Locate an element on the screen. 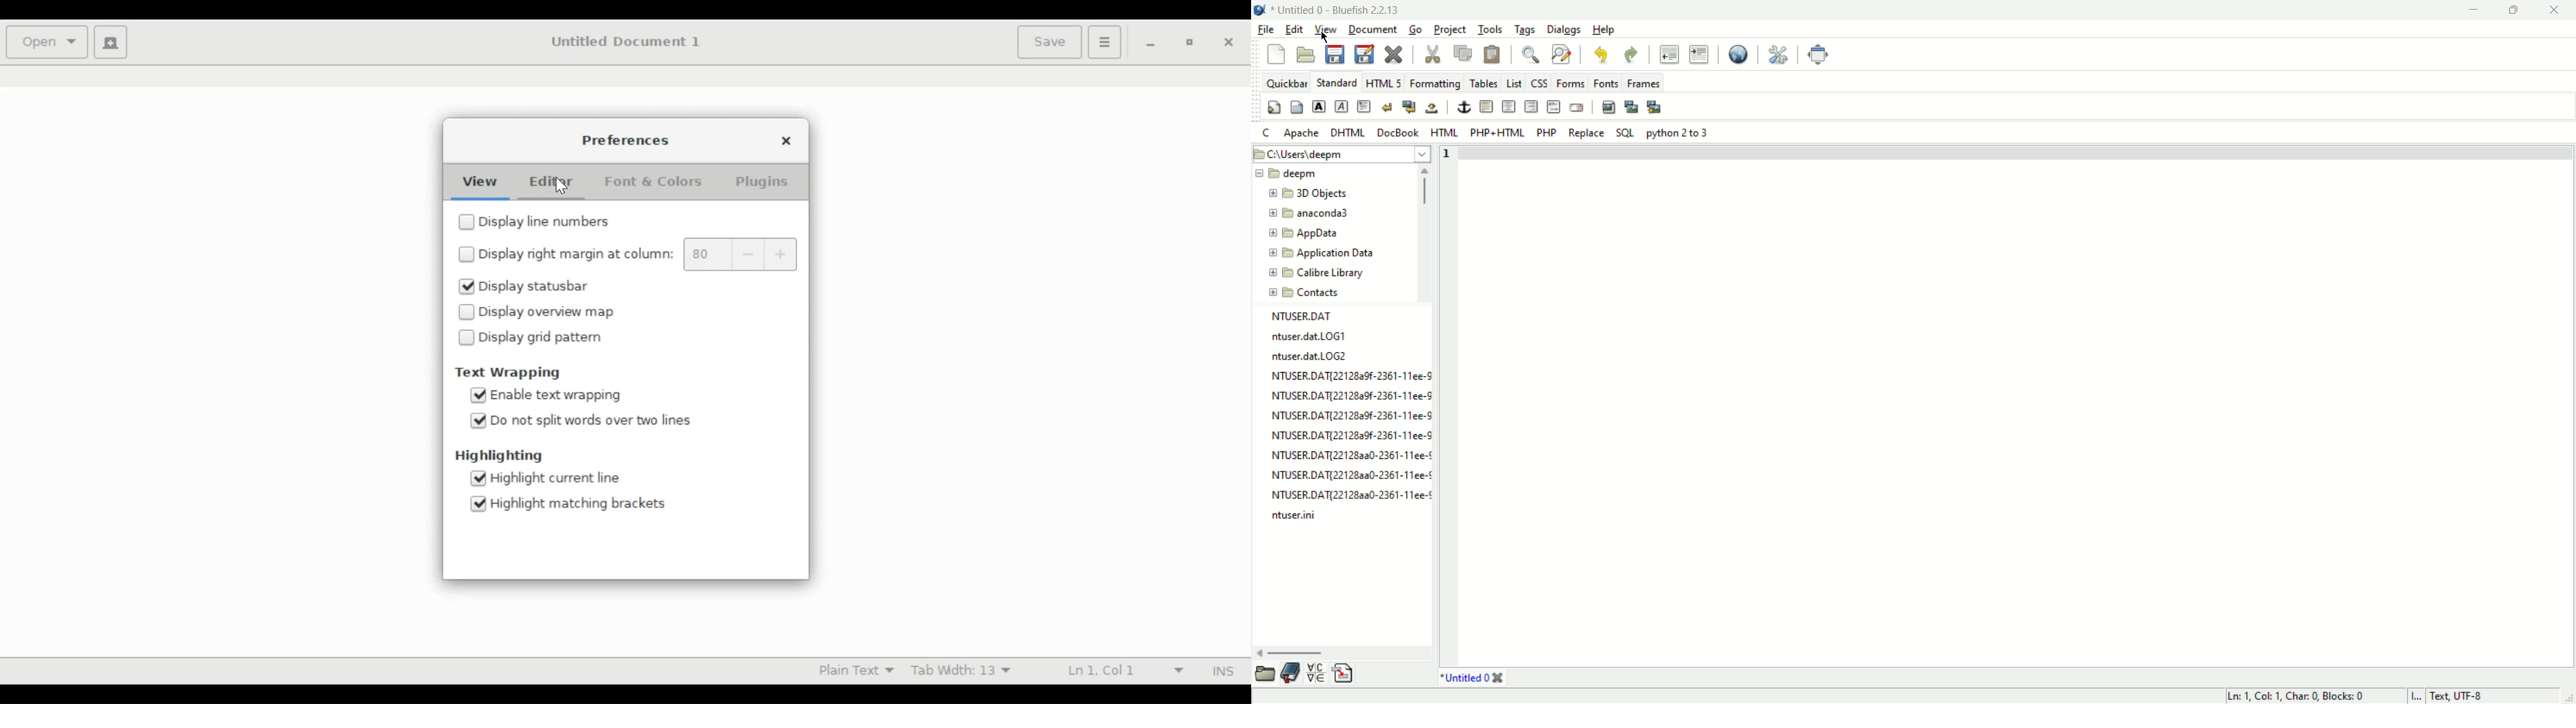 The image size is (2576, 728). NTUSER.DAT{22128a9f-2361-11ee-9 is located at coordinates (1350, 395).